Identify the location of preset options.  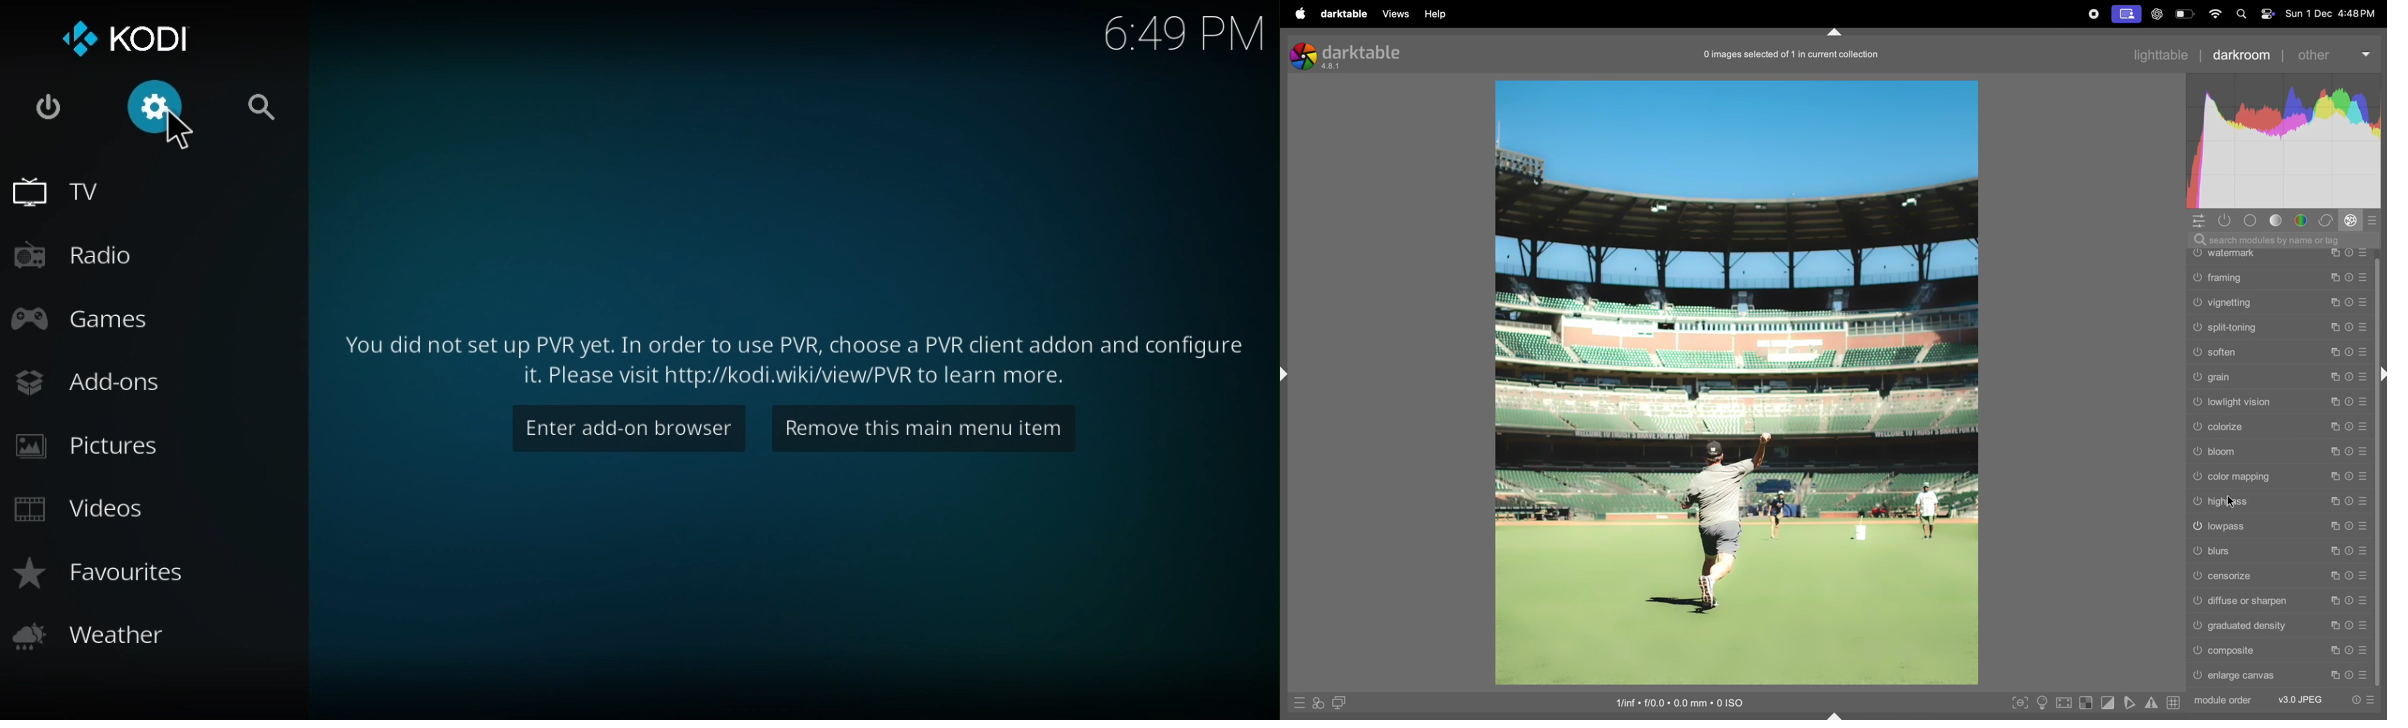
(2363, 700).